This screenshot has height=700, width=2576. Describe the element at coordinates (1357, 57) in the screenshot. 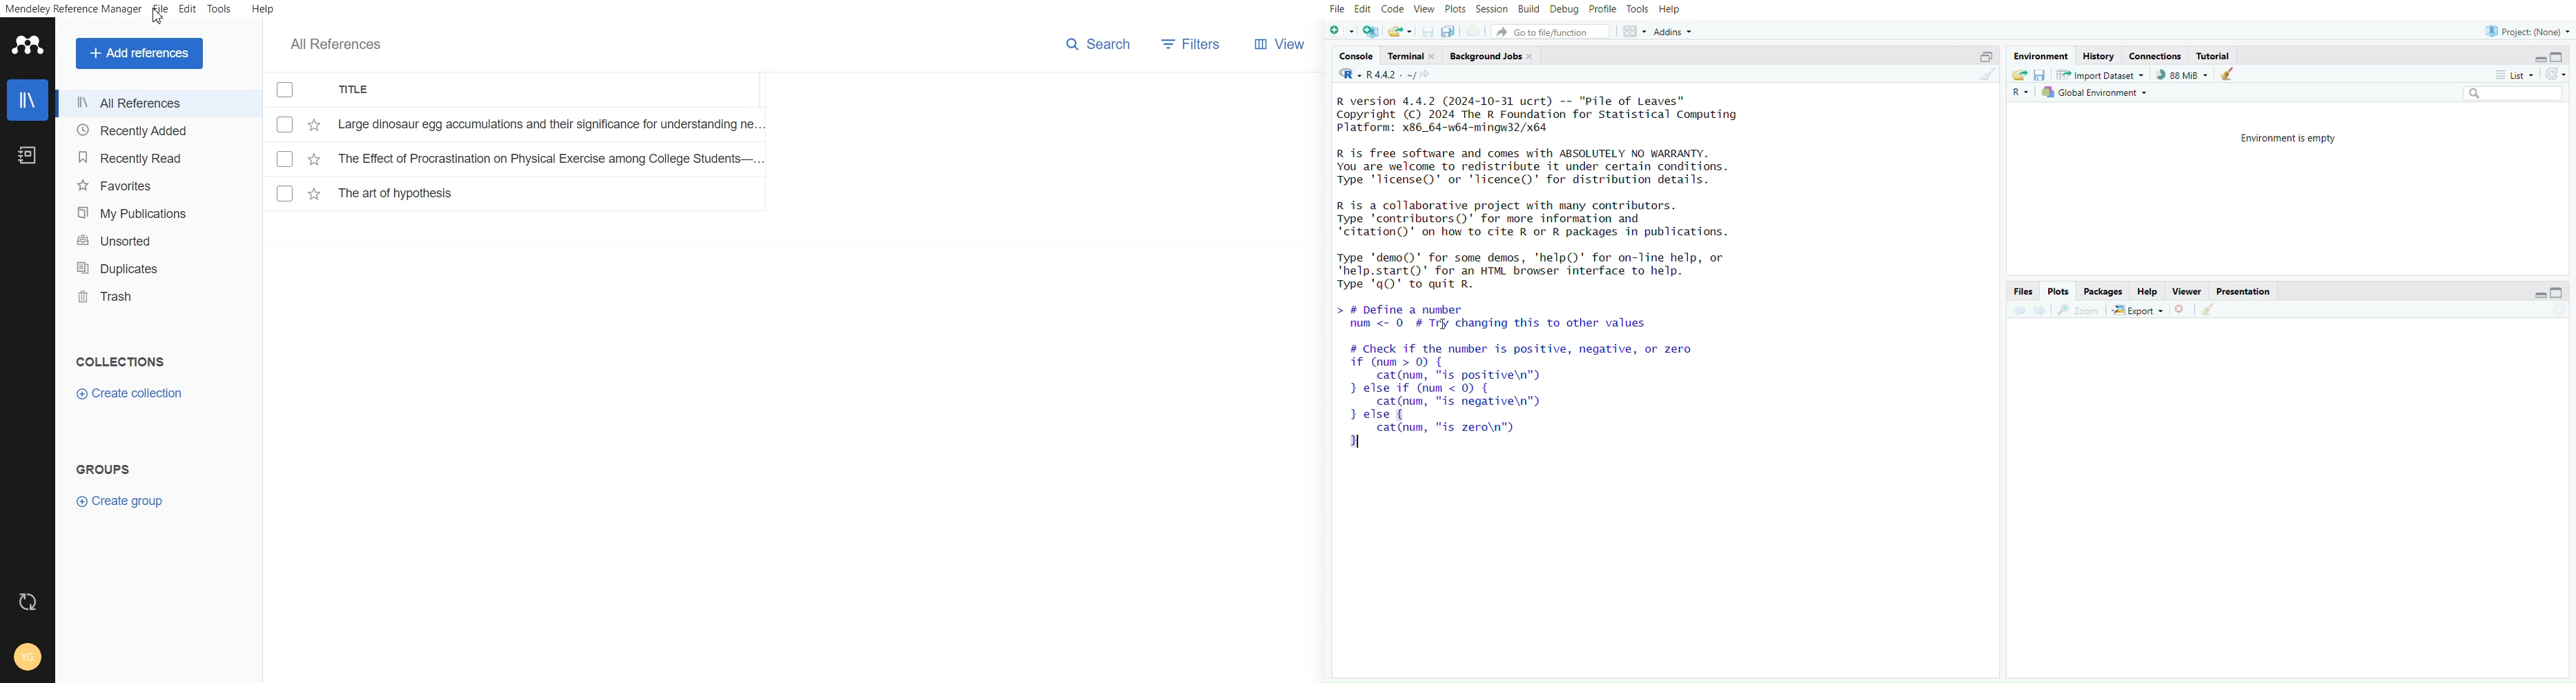

I see `console` at that location.